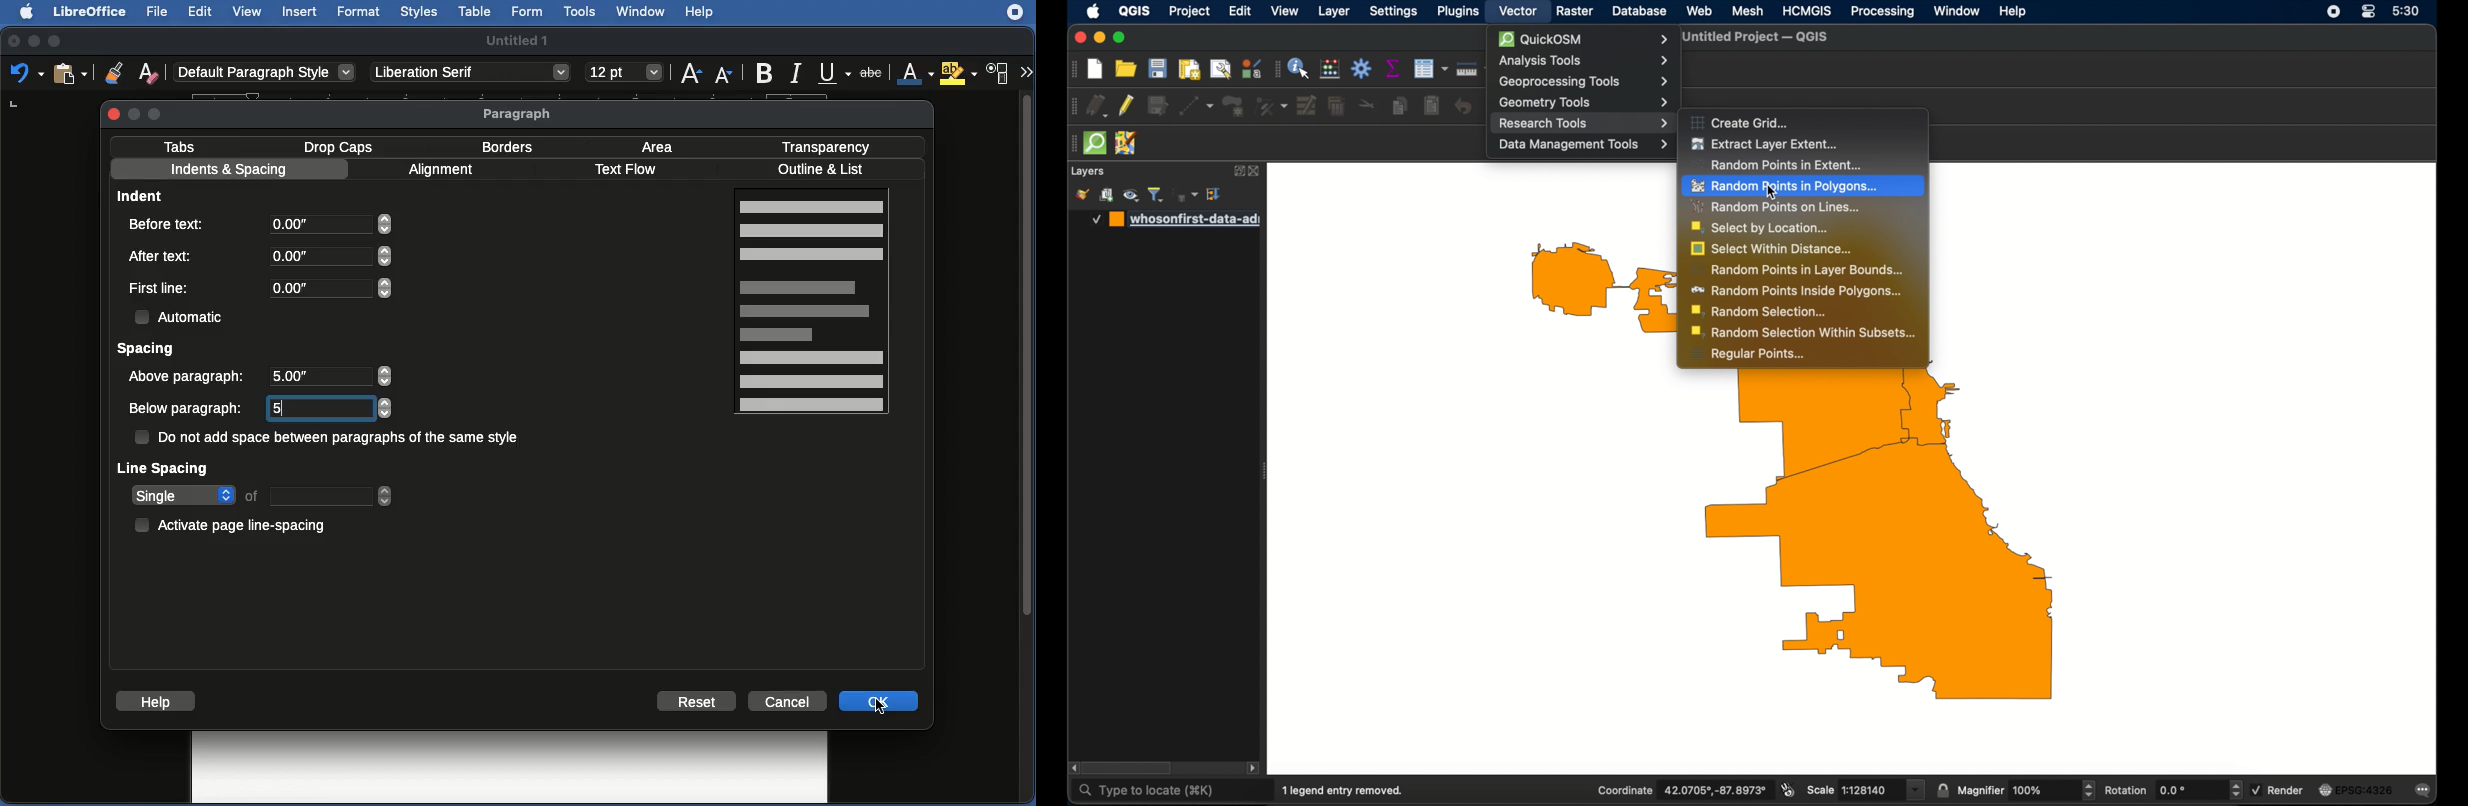 The width and height of the screenshot is (2492, 812). I want to click on Liberation Serif, so click(470, 73).